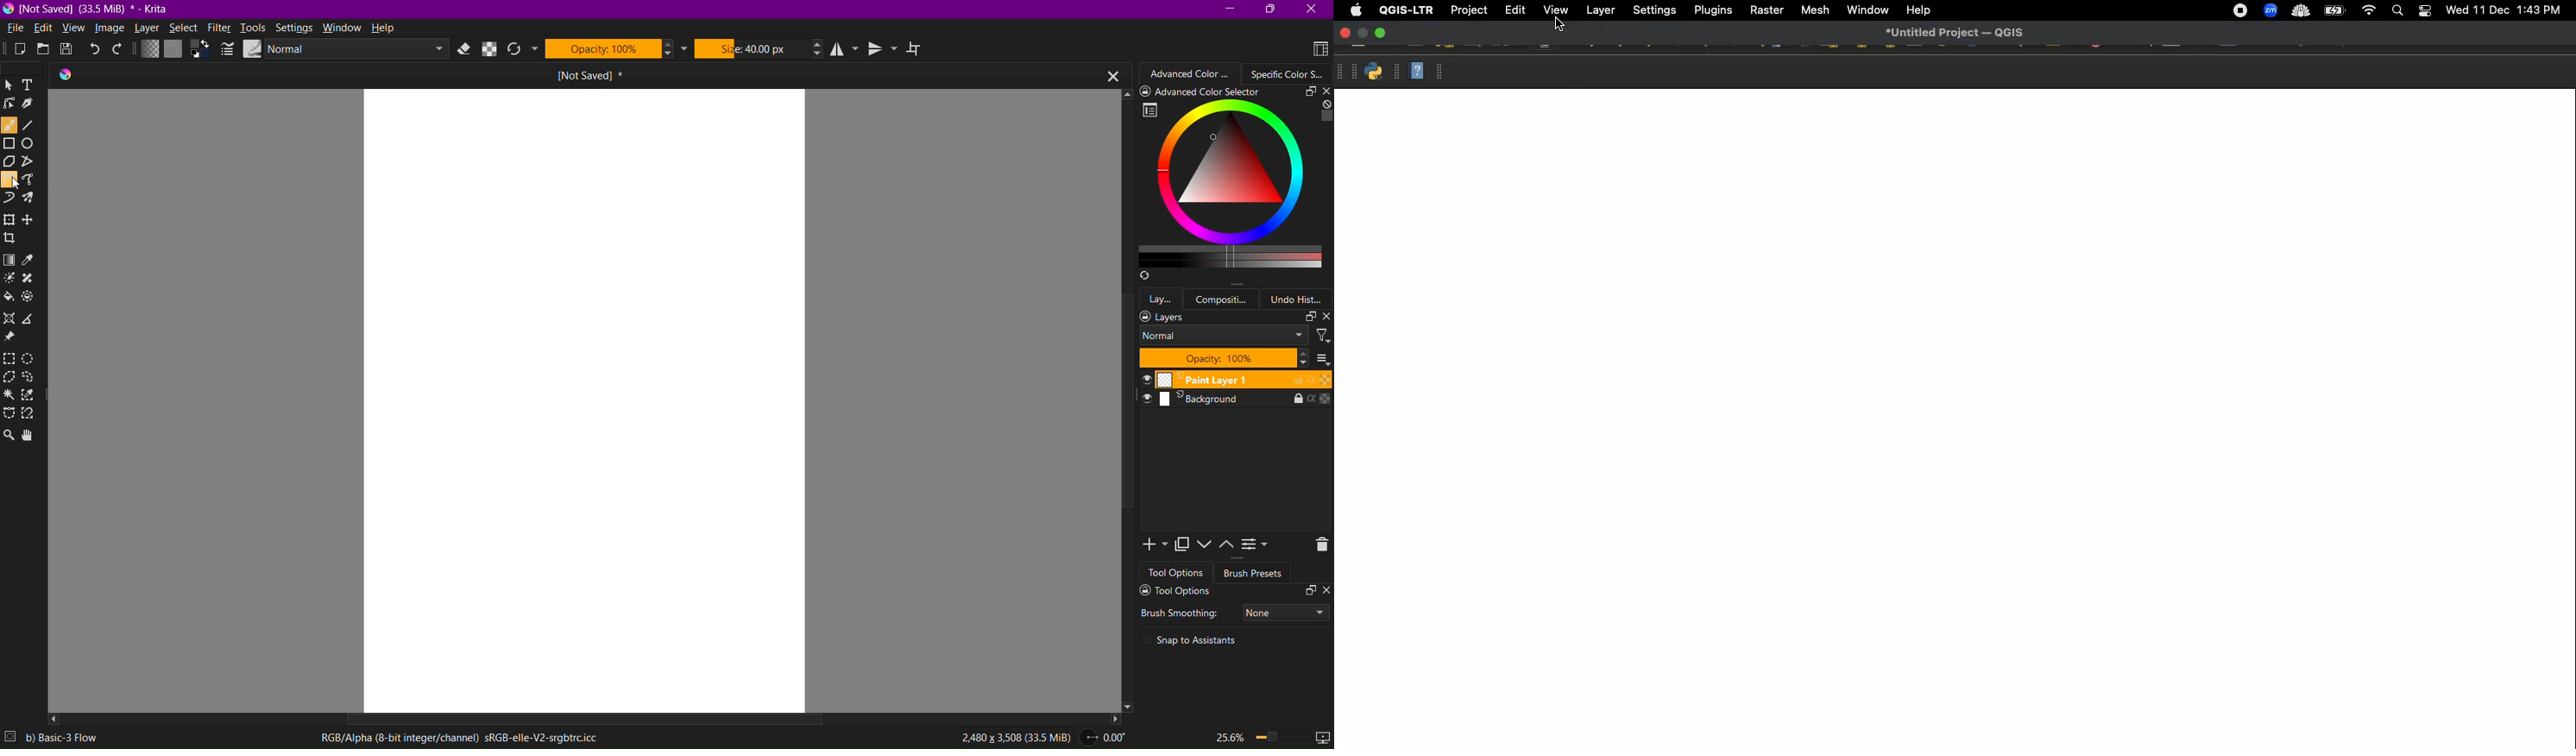 This screenshot has height=756, width=2576. Describe the element at coordinates (34, 146) in the screenshot. I see `Ellipse Tool` at that location.